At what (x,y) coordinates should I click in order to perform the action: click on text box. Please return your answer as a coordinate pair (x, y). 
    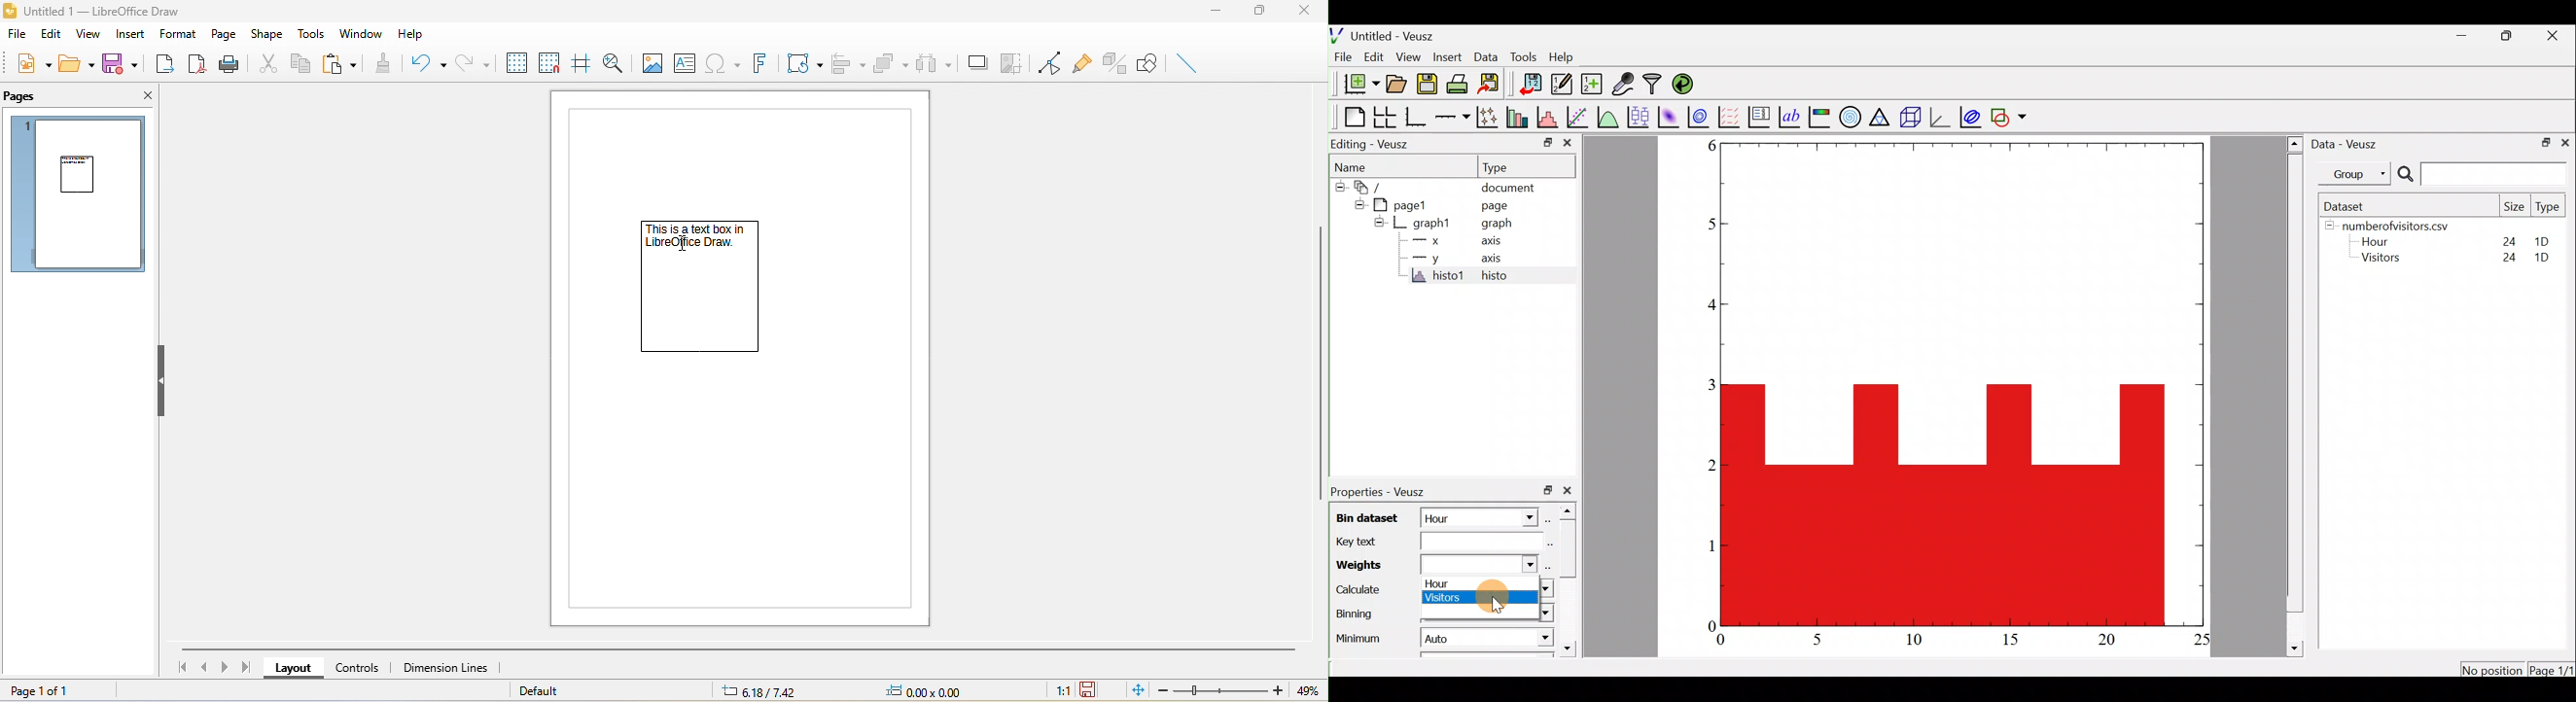
    Looking at the image, I should click on (686, 63).